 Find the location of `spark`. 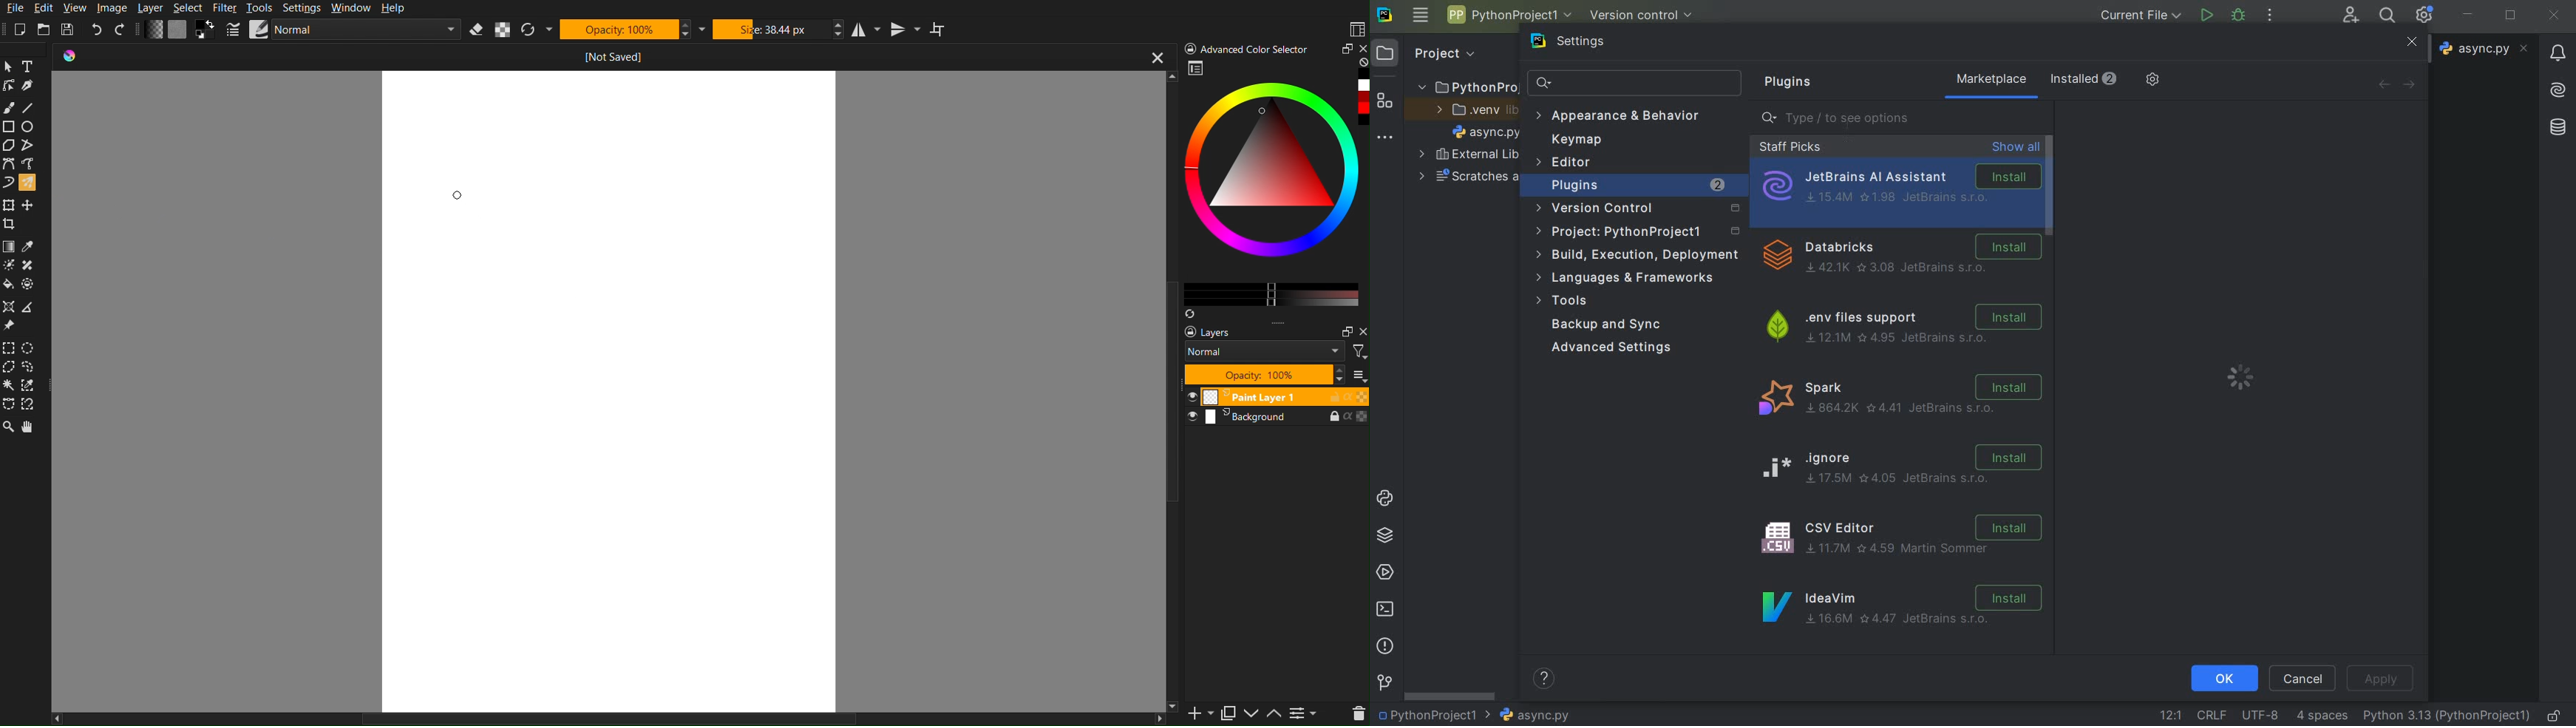

spark is located at coordinates (1899, 395).